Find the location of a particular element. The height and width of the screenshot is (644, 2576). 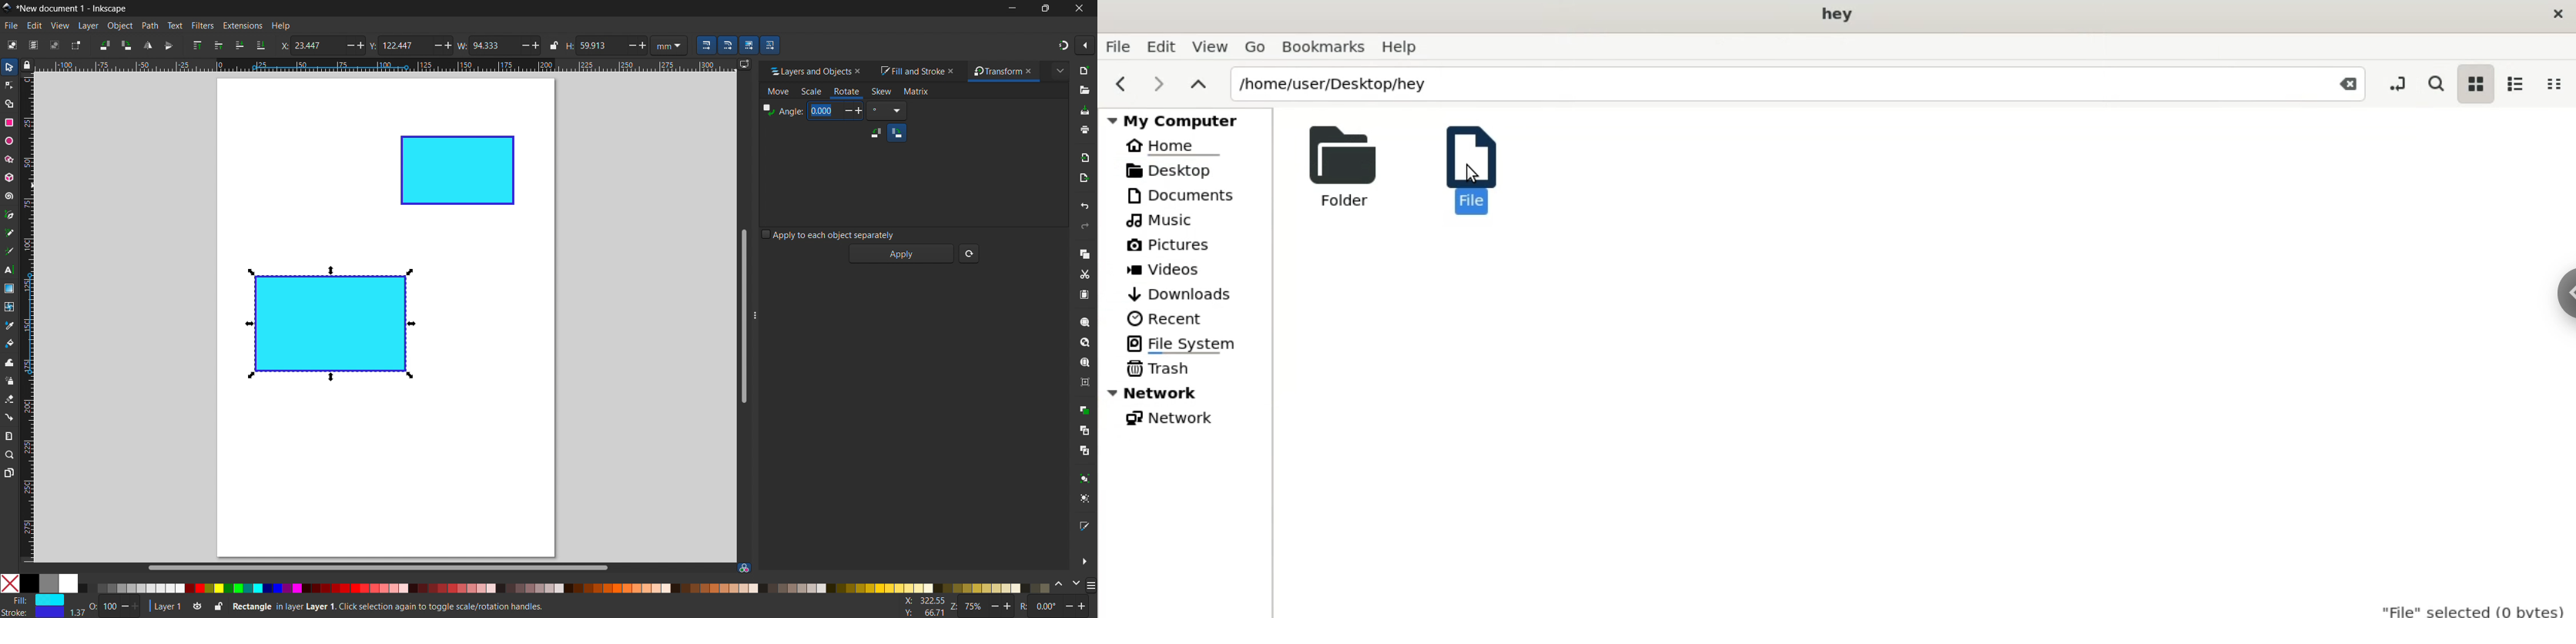

move patterns along with the objects is located at coordinates (770, 45).